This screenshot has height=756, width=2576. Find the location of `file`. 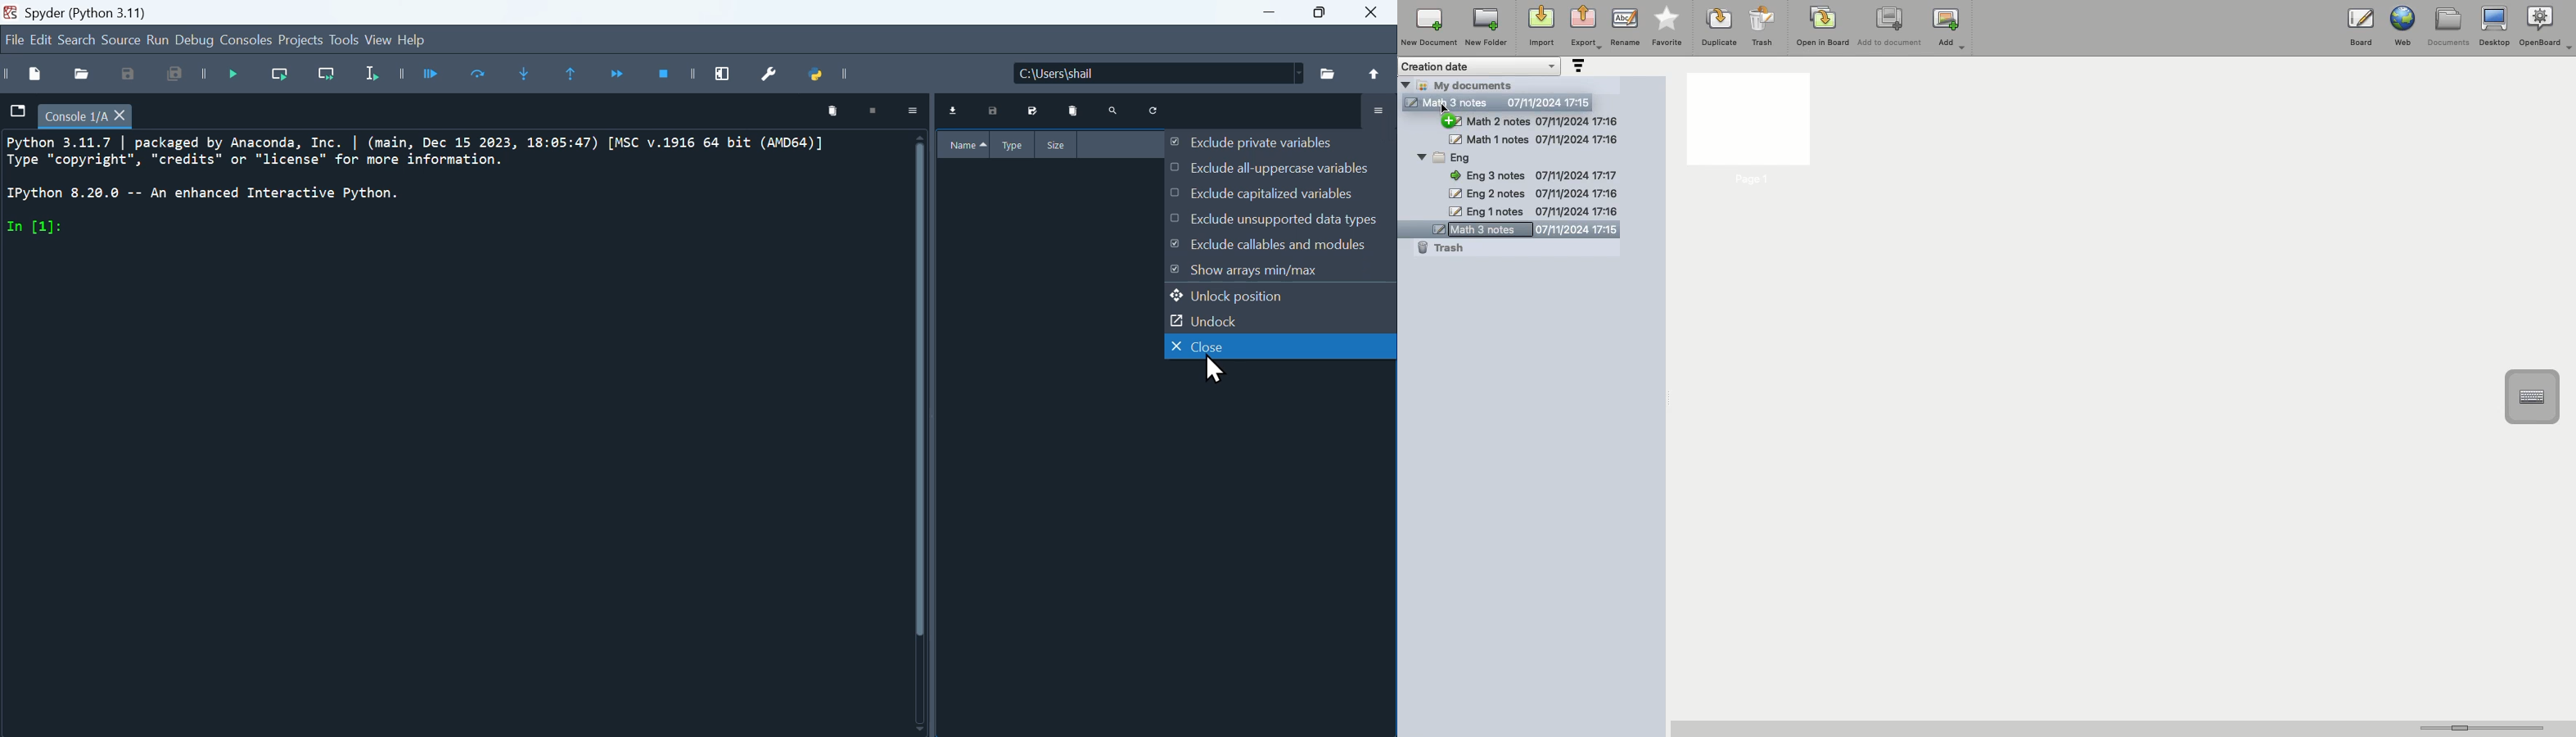

file is located at coordinates (17, 111).